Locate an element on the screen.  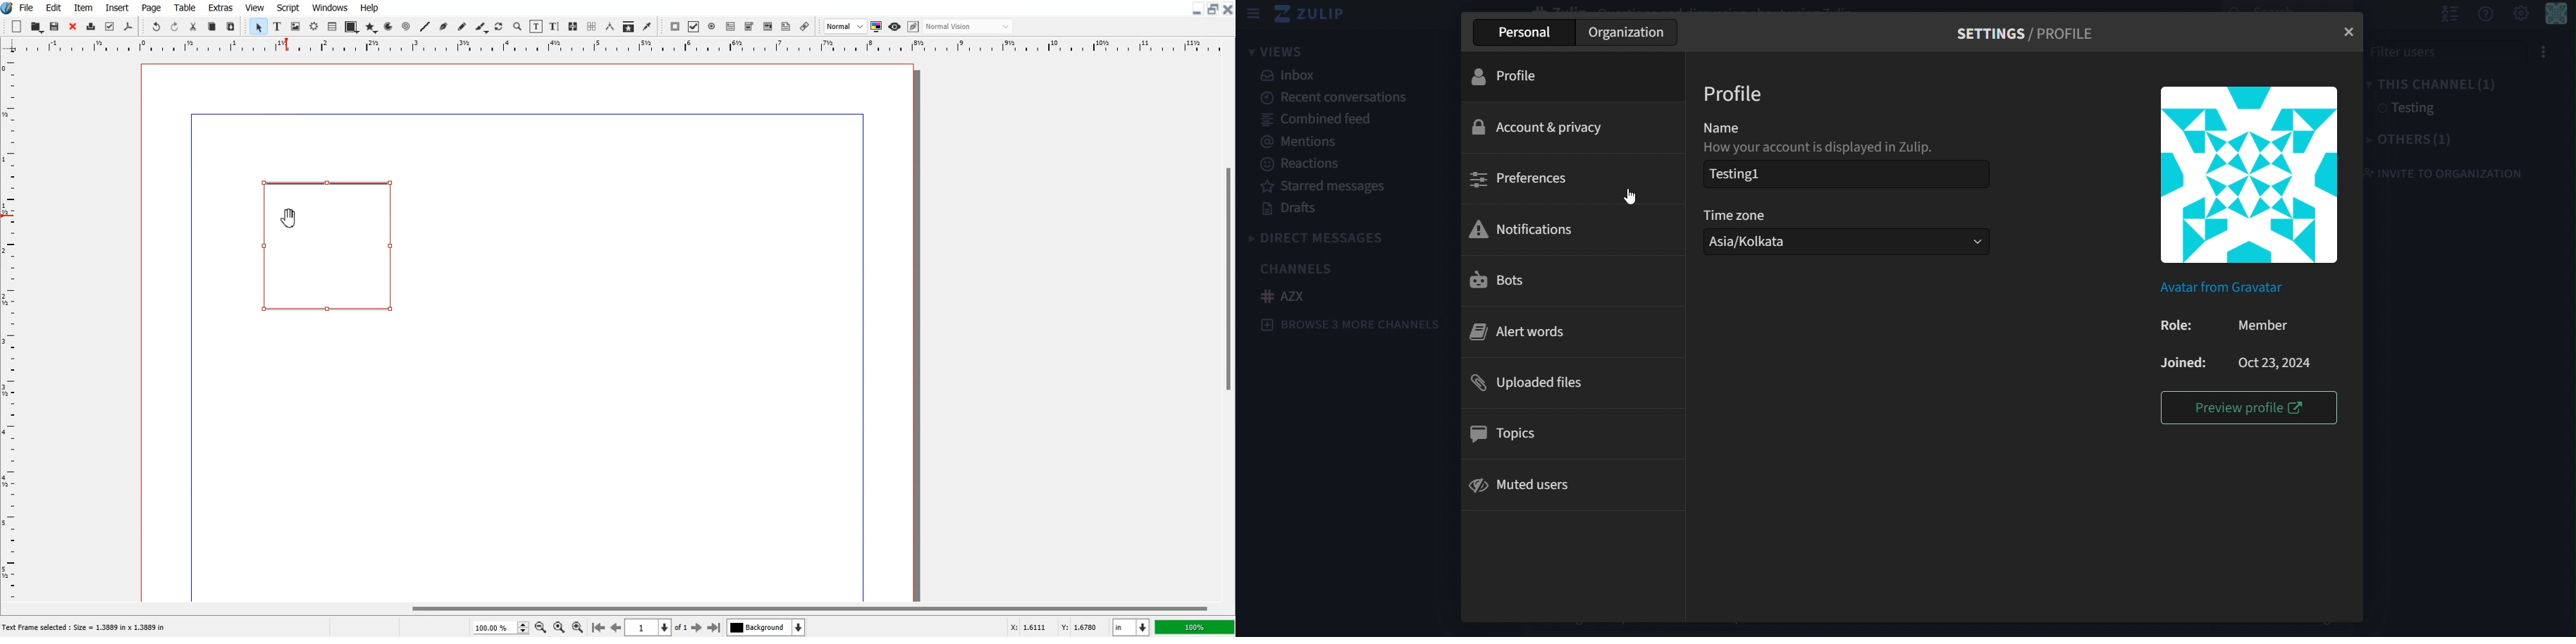
close is located at coordinates (2351, 30).